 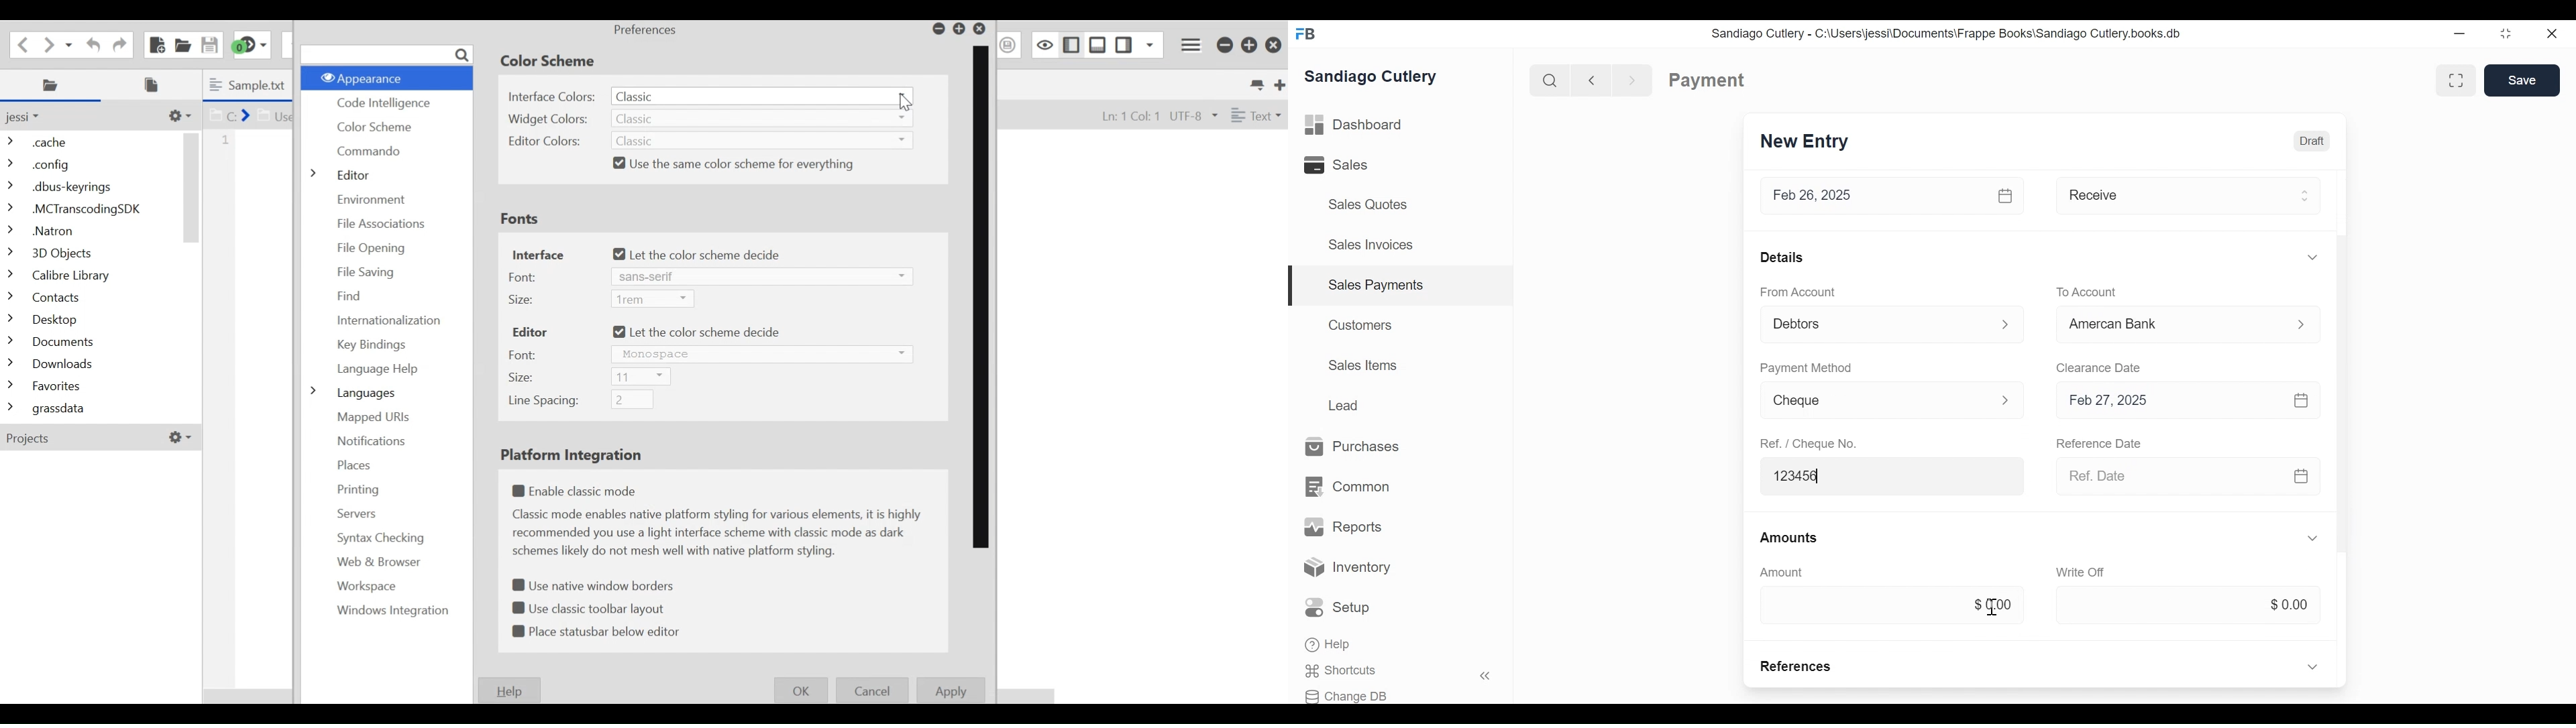 I want to click on Expand, so click(x=2006, y=399).